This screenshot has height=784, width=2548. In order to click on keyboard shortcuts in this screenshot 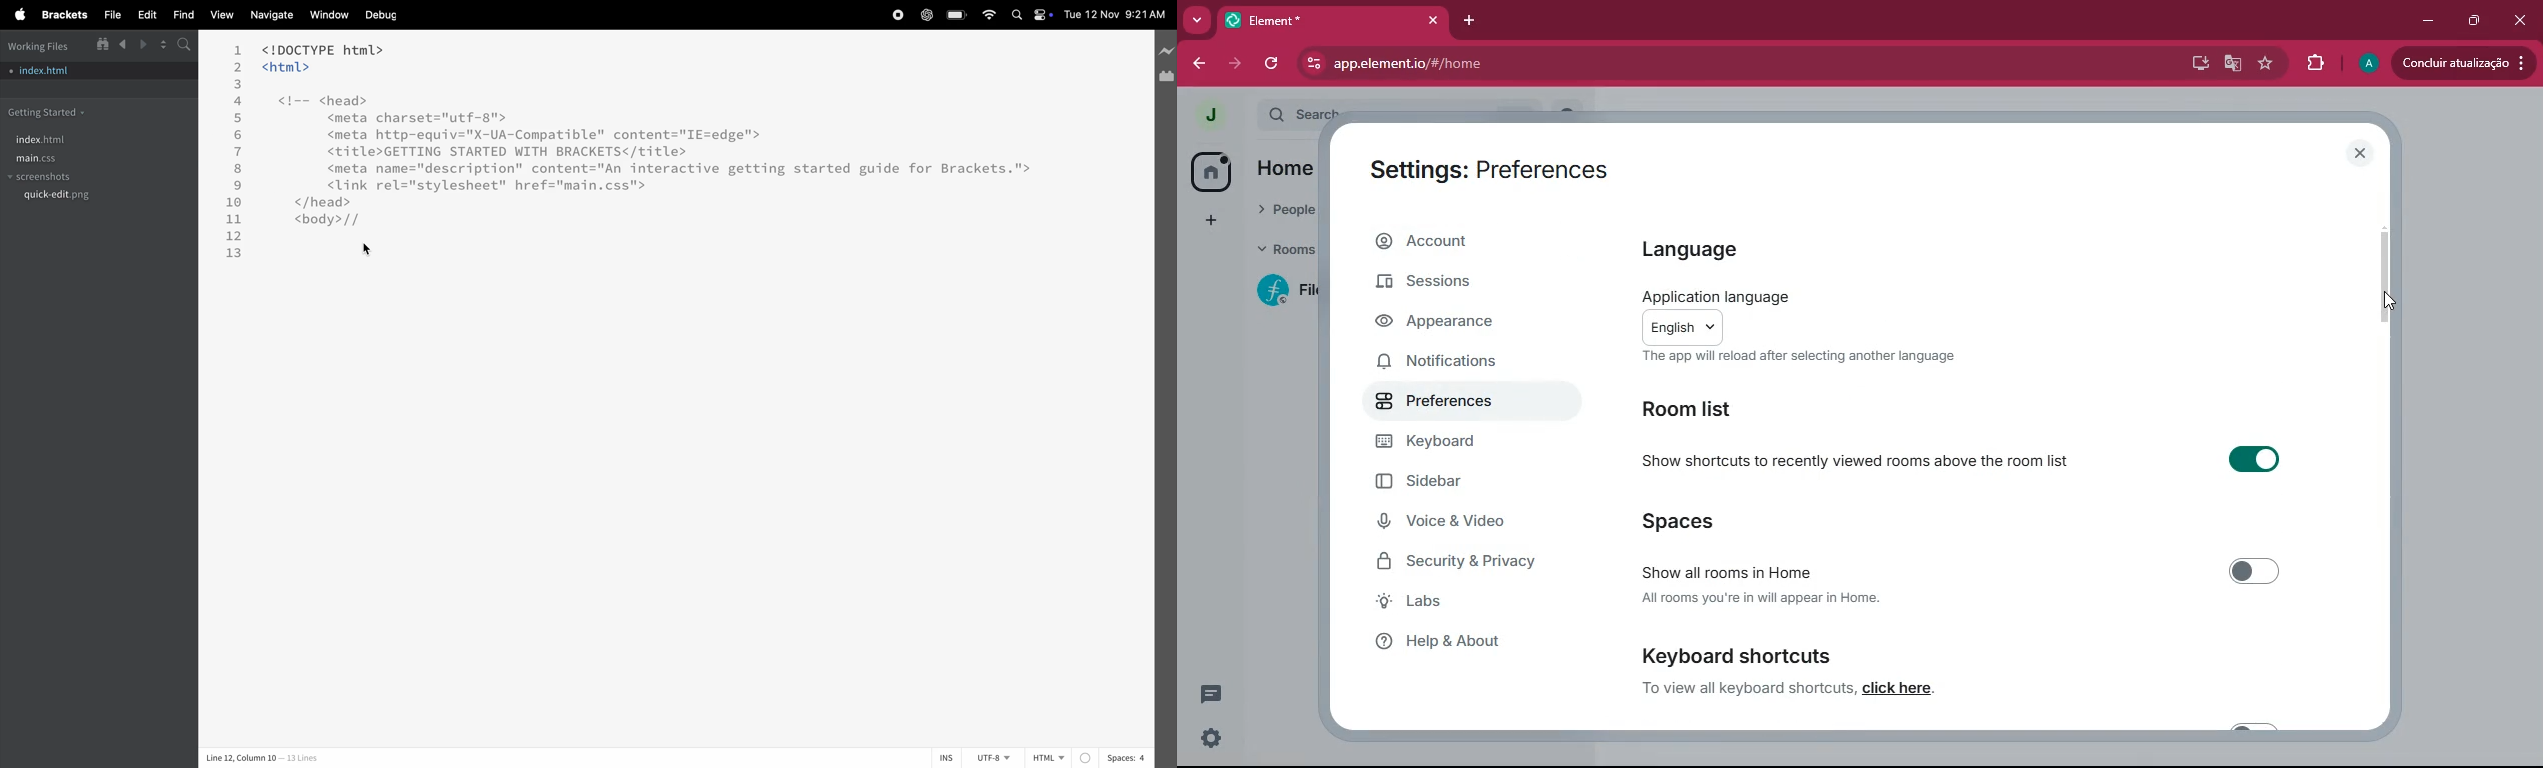, I will do `click(1735, 655)`.